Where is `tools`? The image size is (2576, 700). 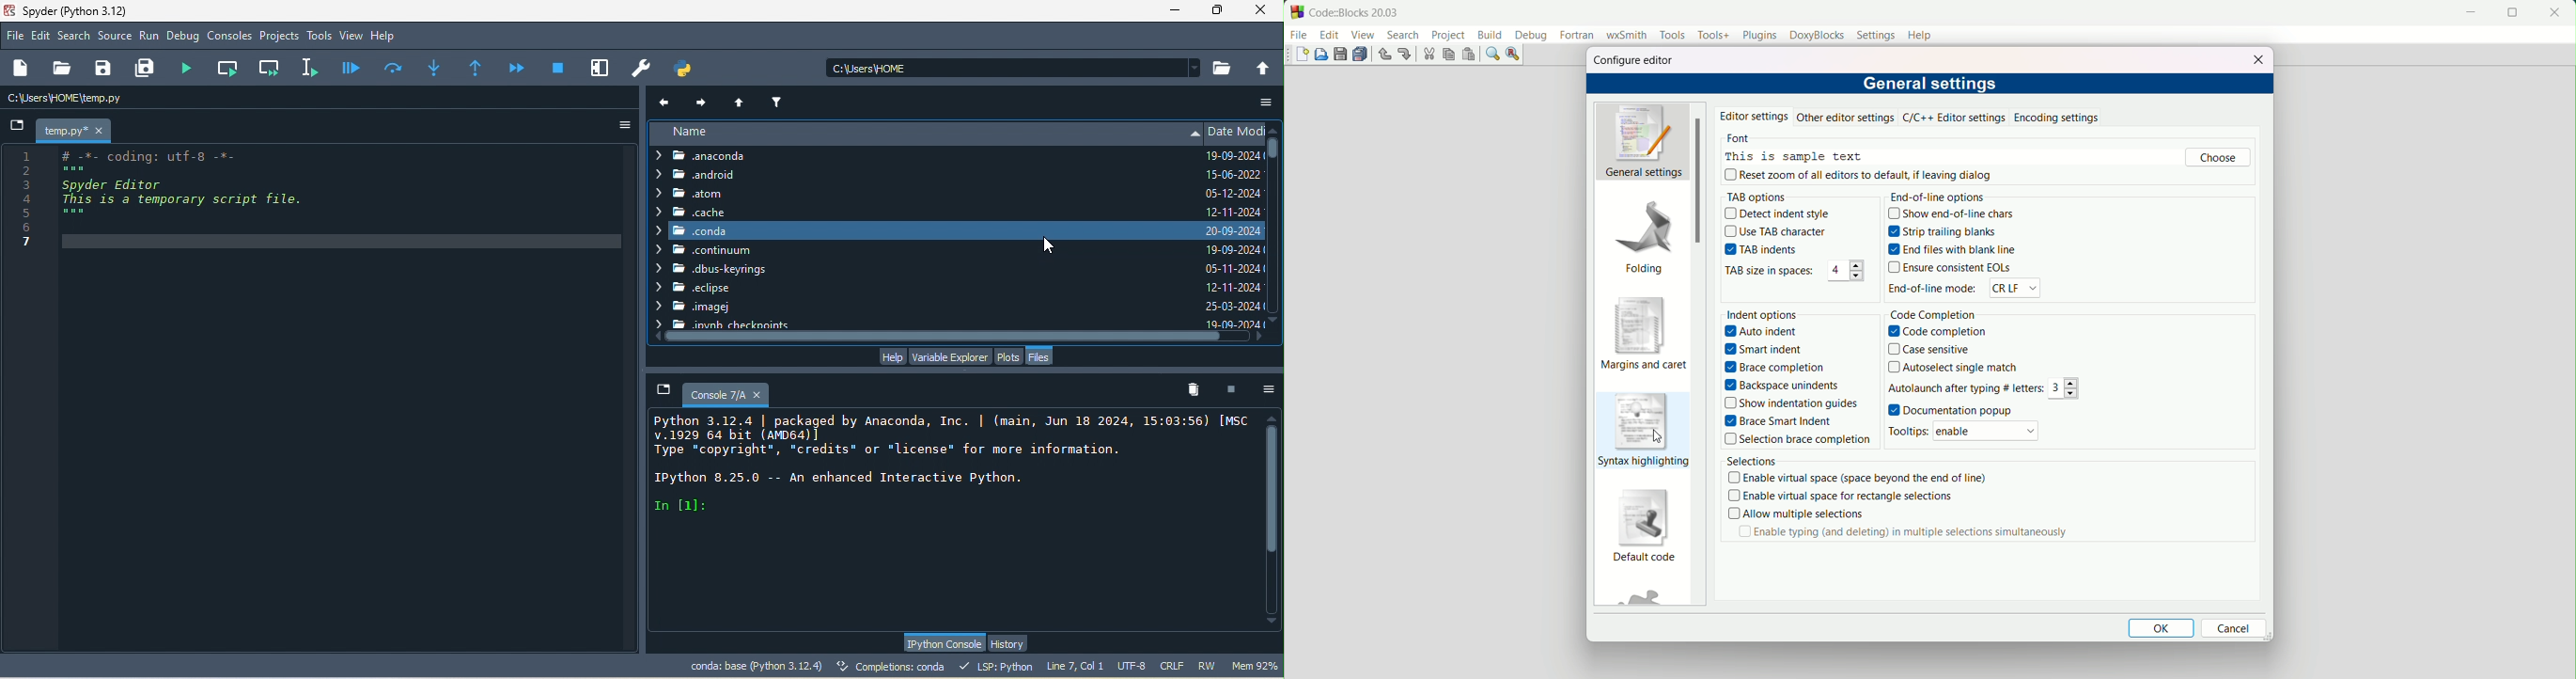
tools is located at coordinates (320, 37).